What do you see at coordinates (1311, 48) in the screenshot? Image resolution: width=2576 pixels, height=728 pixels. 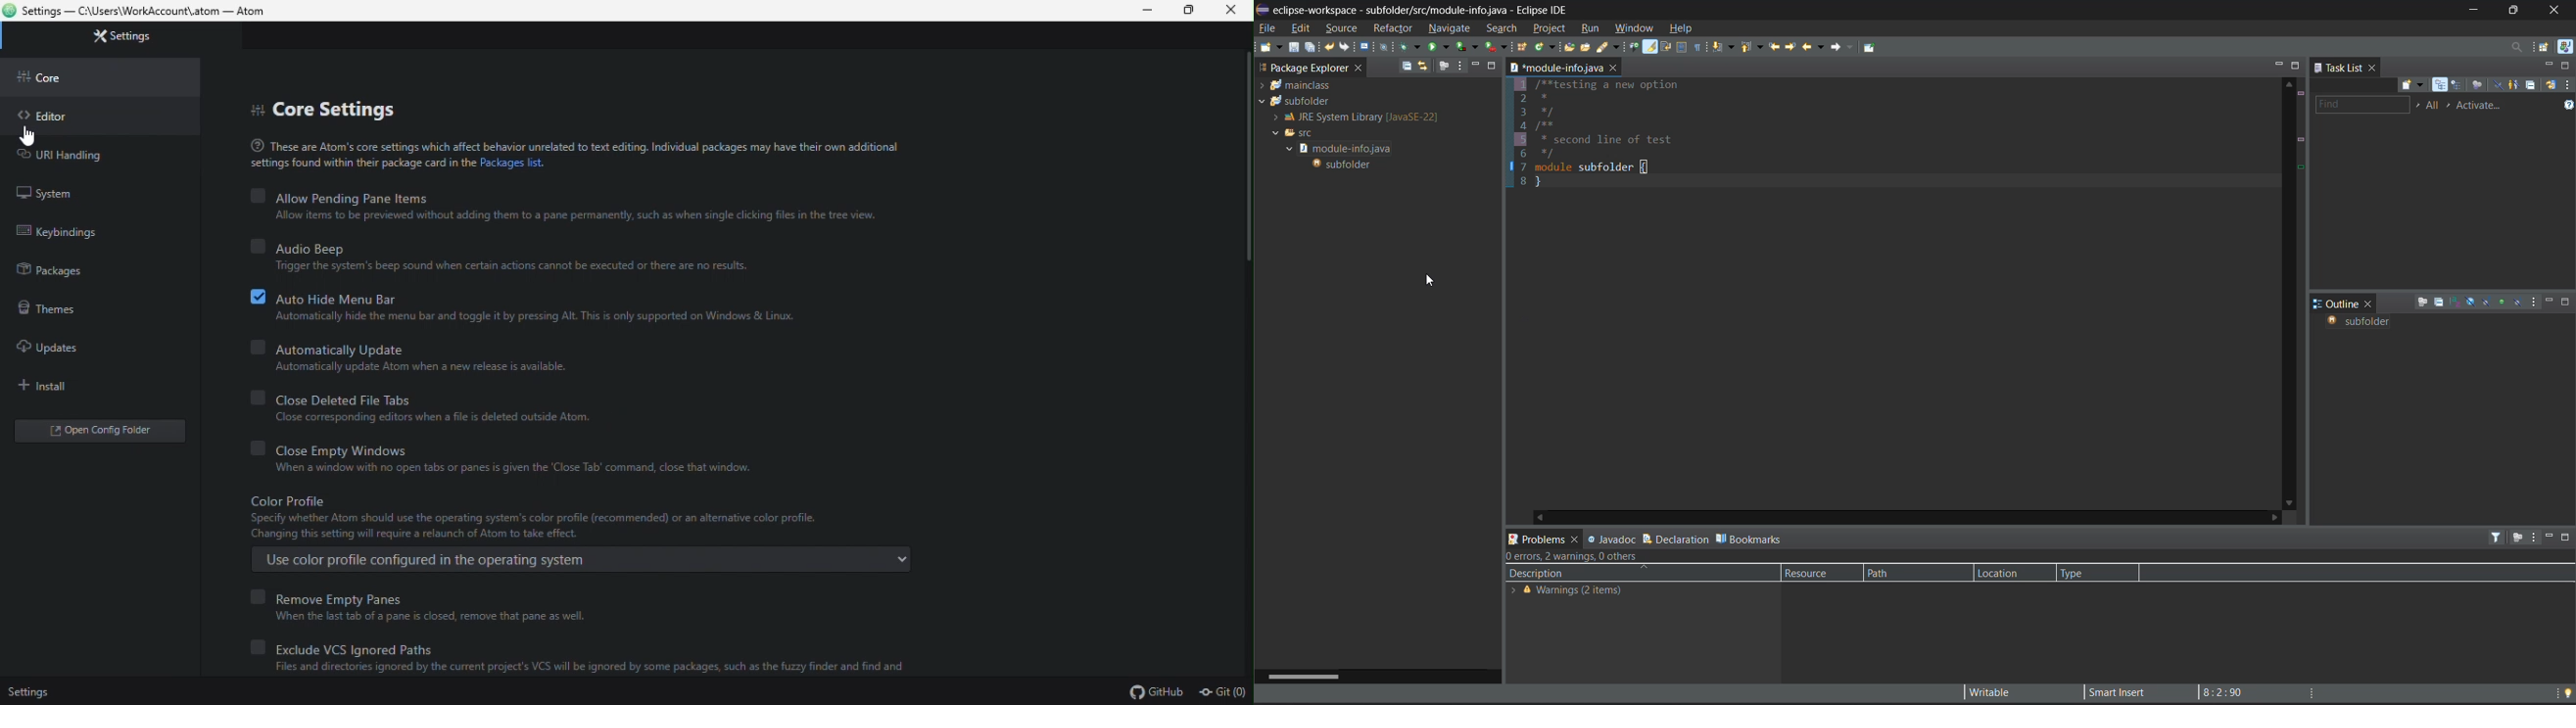 I see `save all` at bounding box center [1311, 48].